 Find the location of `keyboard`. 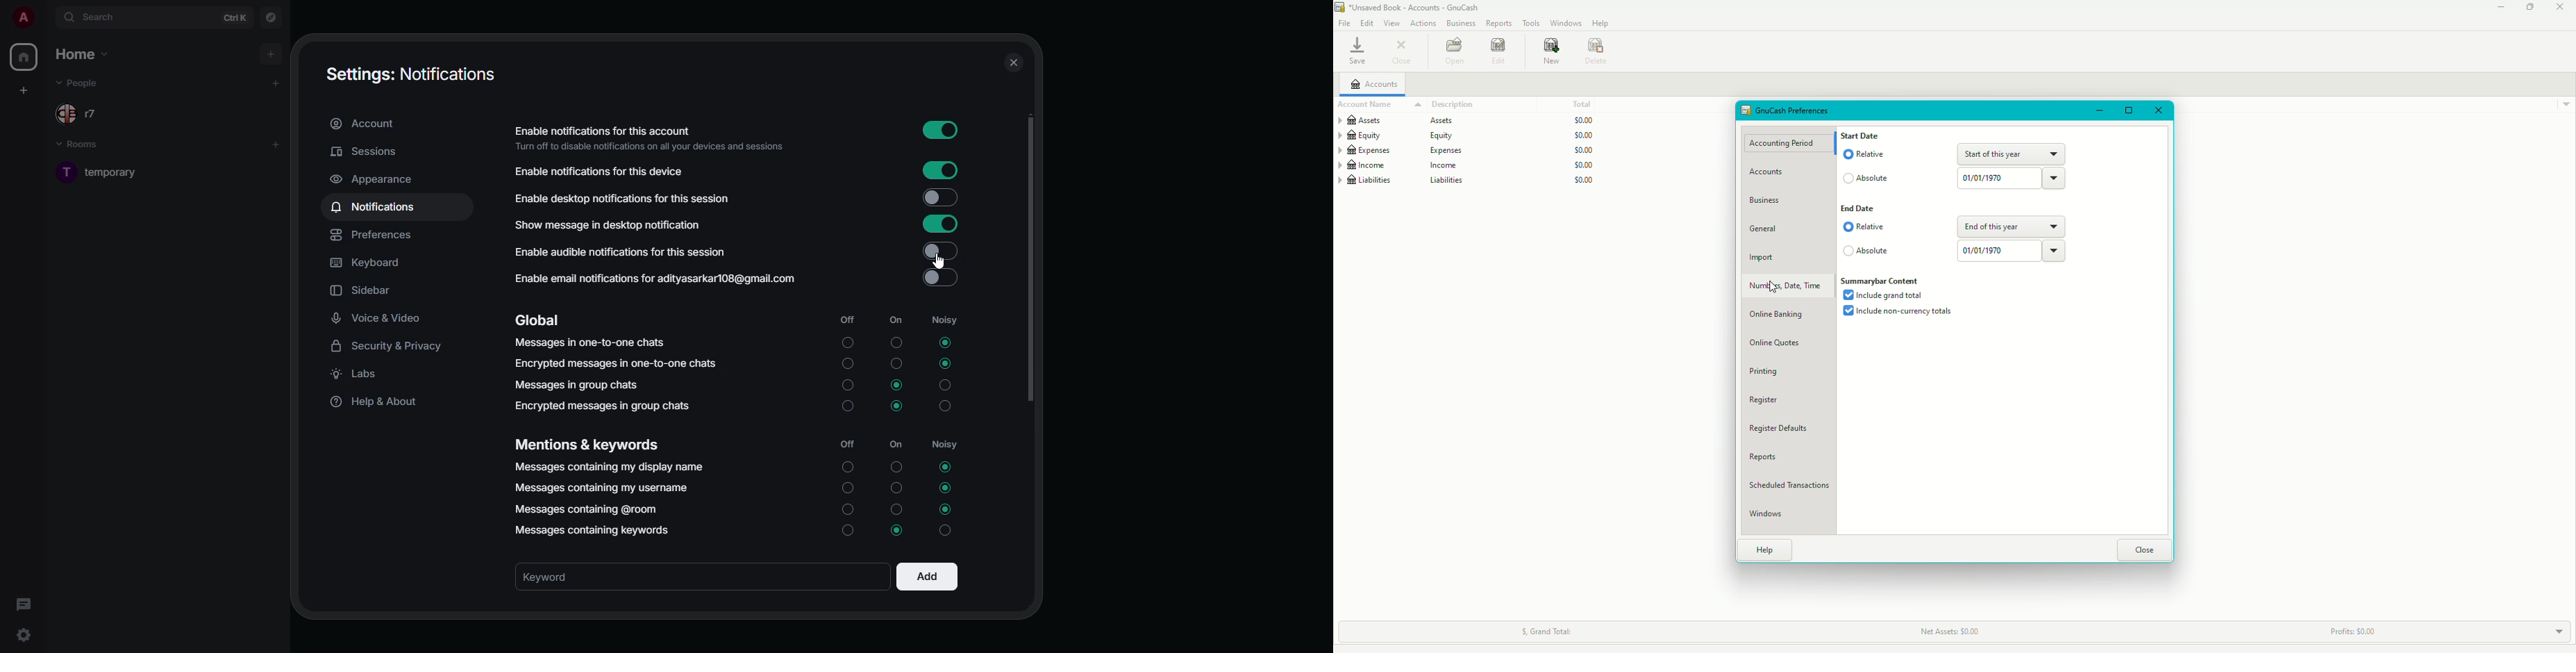

keyboard is located at coordinates (369, 263).